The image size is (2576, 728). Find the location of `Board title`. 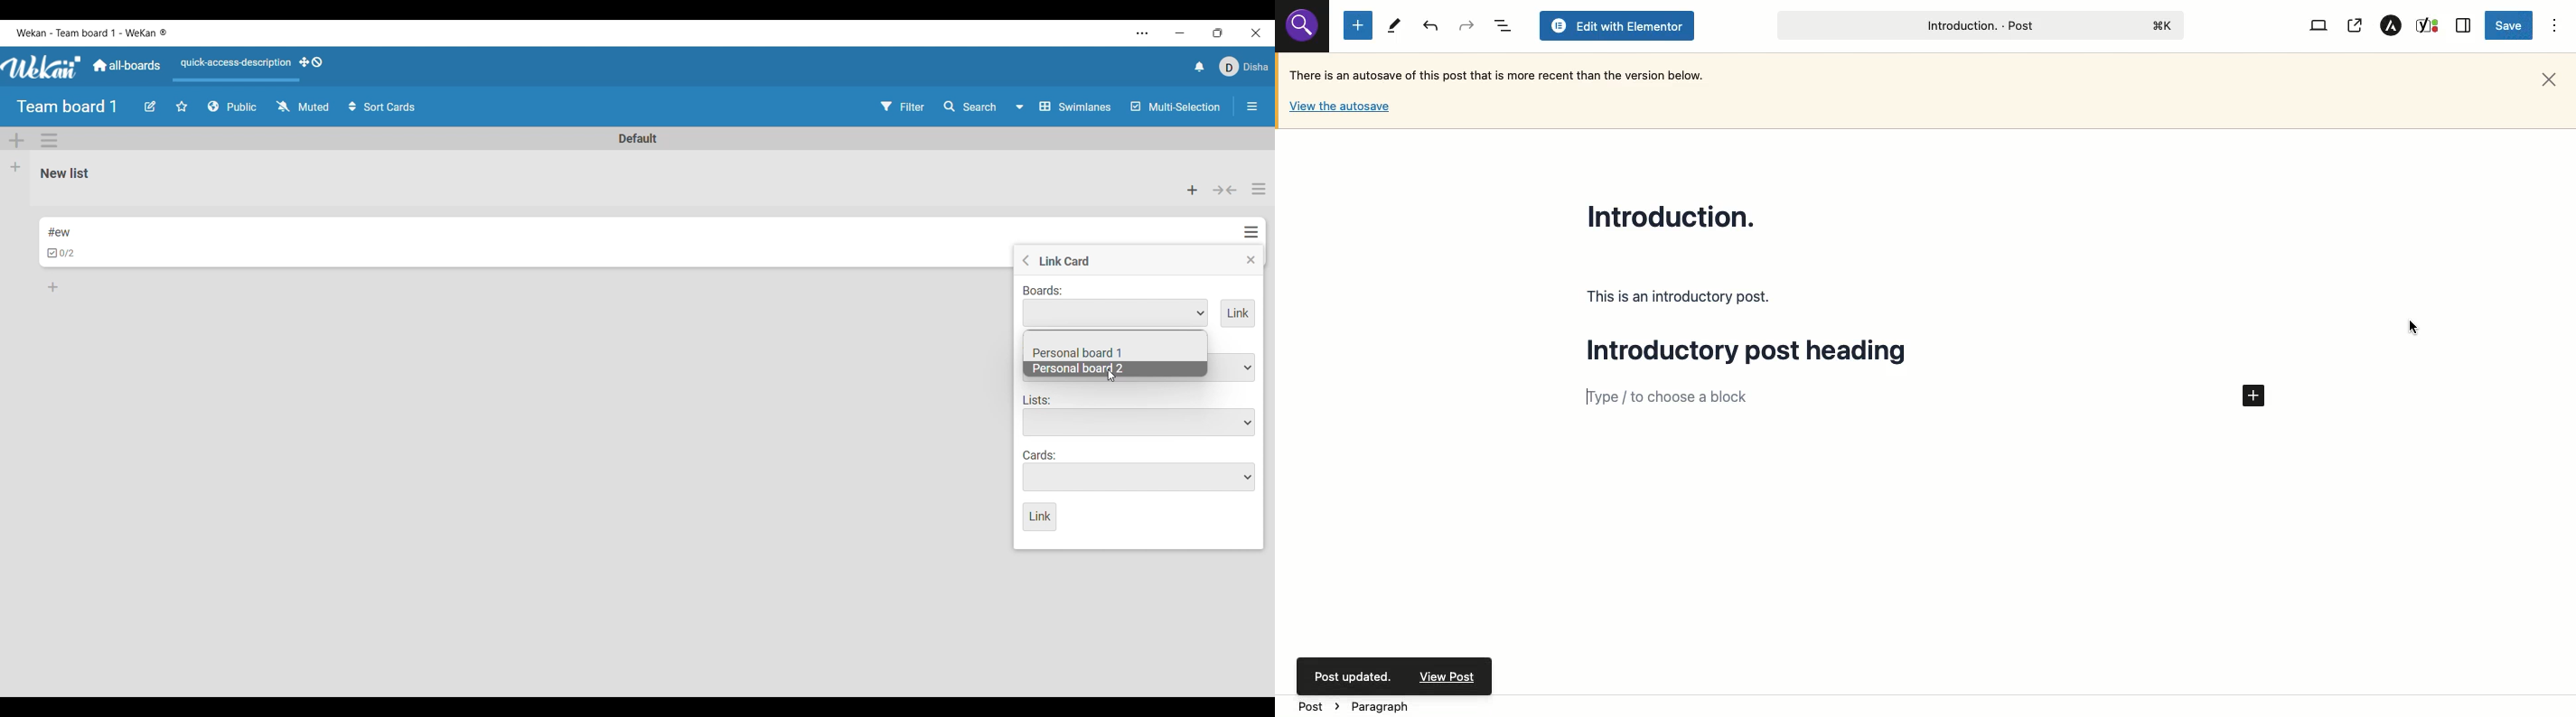

Board title is located at coordinates (68, 107).